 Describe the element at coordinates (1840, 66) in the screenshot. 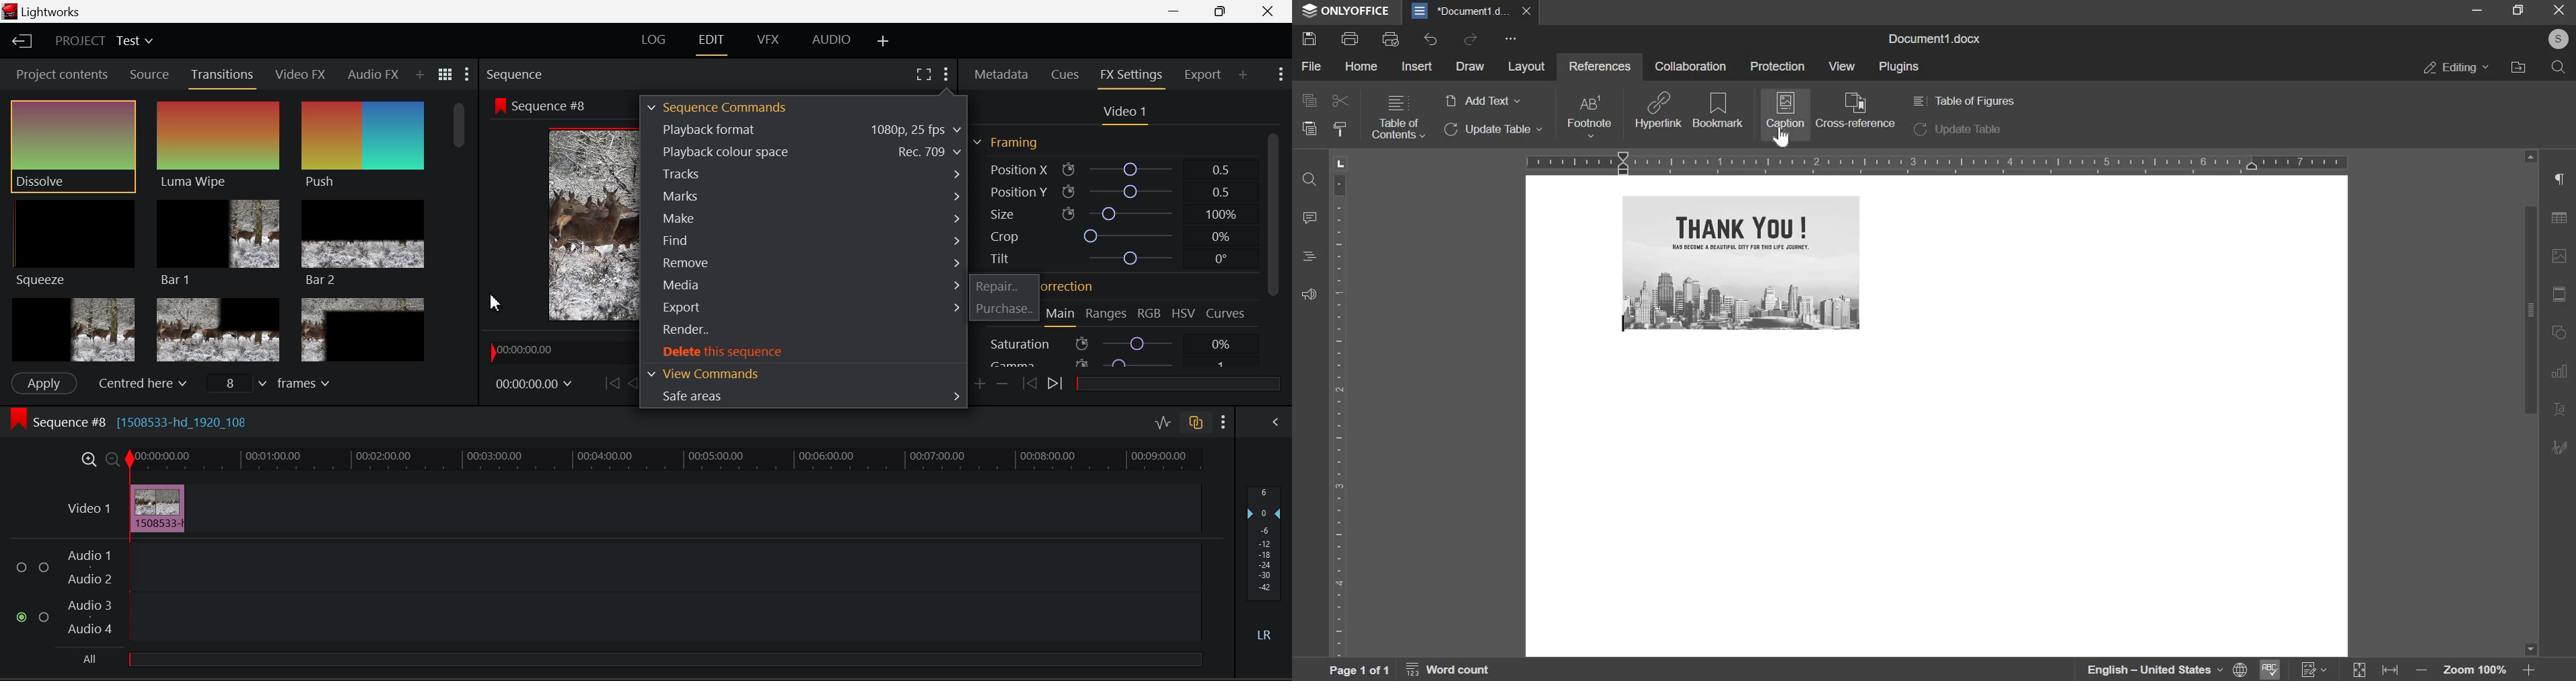

I see `view` at that location.